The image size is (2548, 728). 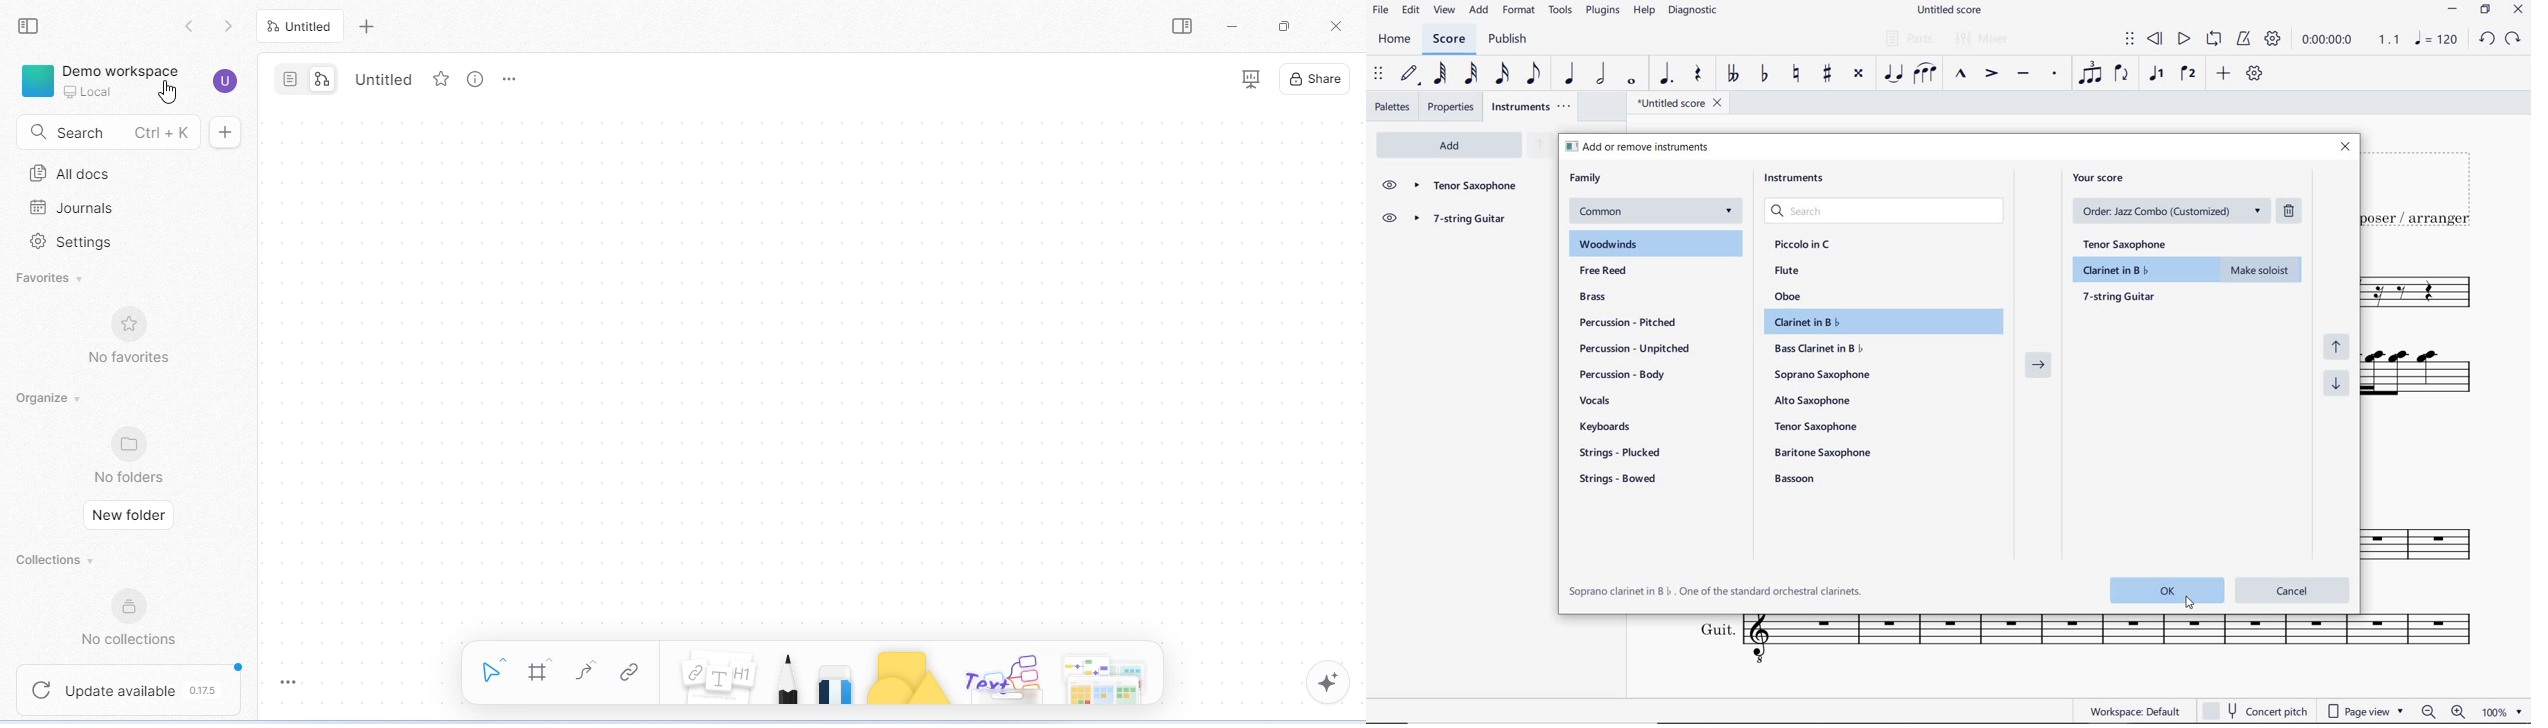 I want to click on MARCATO, so click(x=1960, y=74).